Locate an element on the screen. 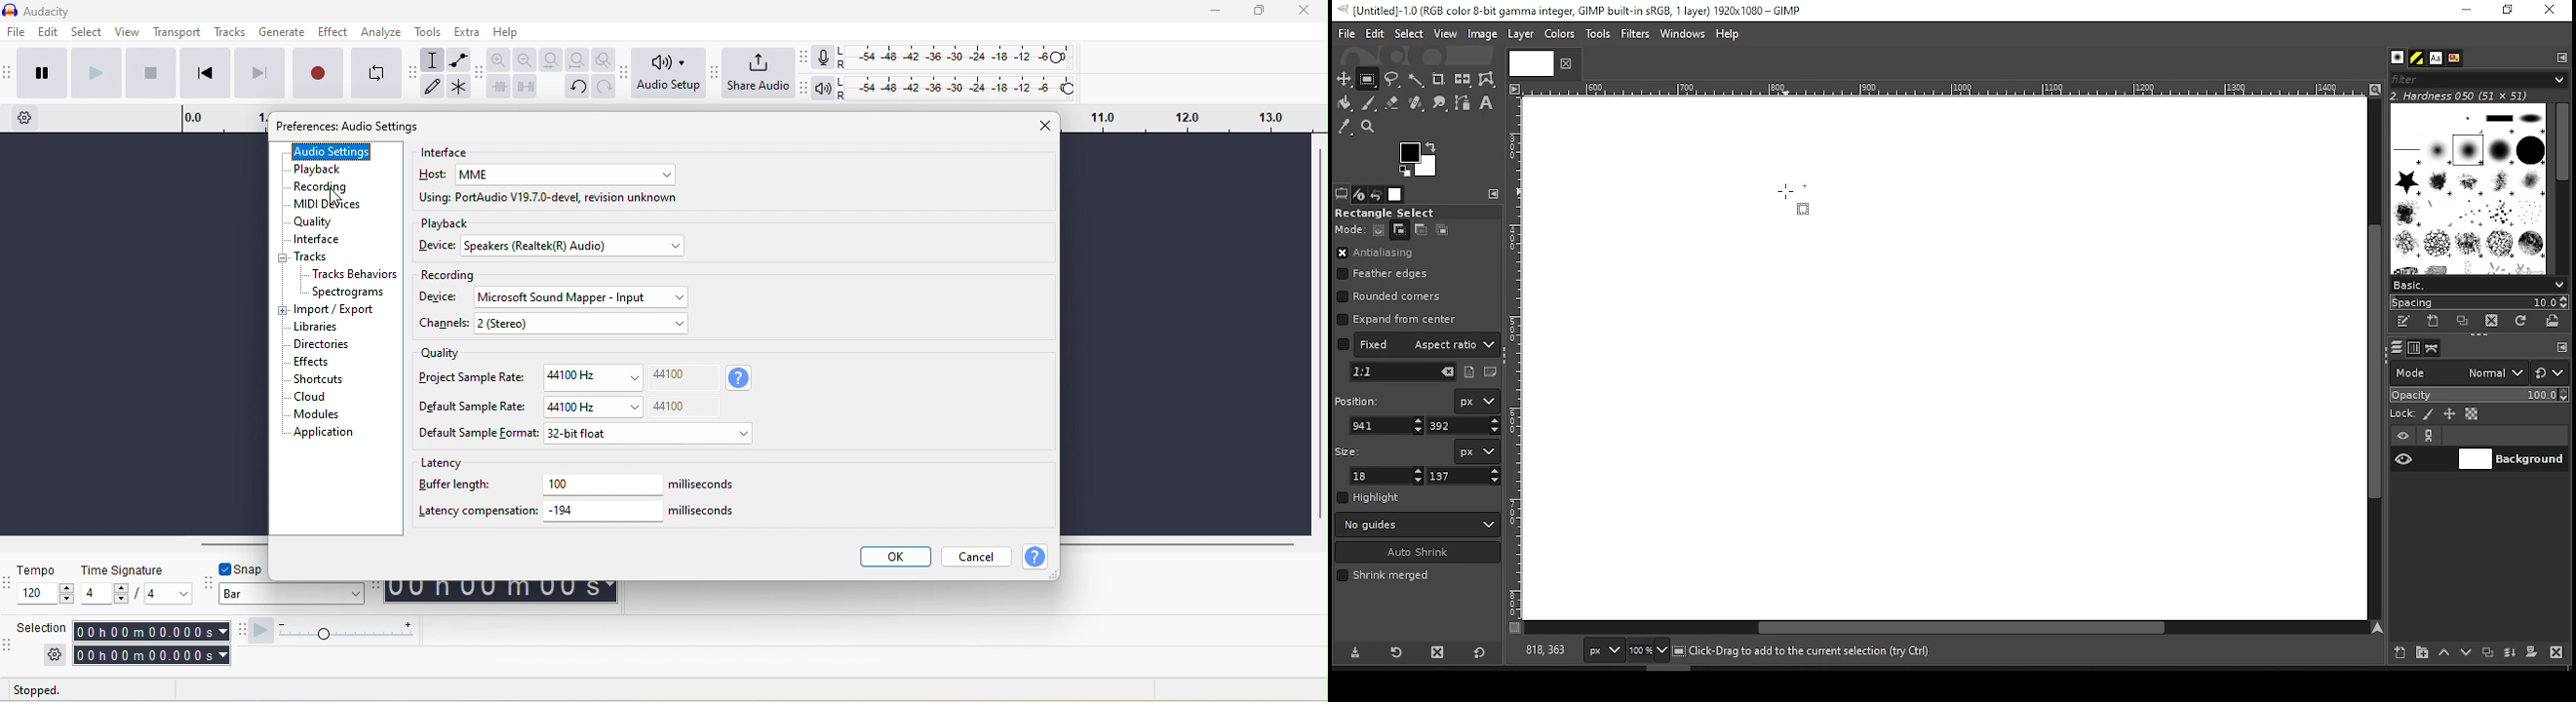 This screenshot has height=728, width=2576. default sample rate is located at coordinates (559, 406).